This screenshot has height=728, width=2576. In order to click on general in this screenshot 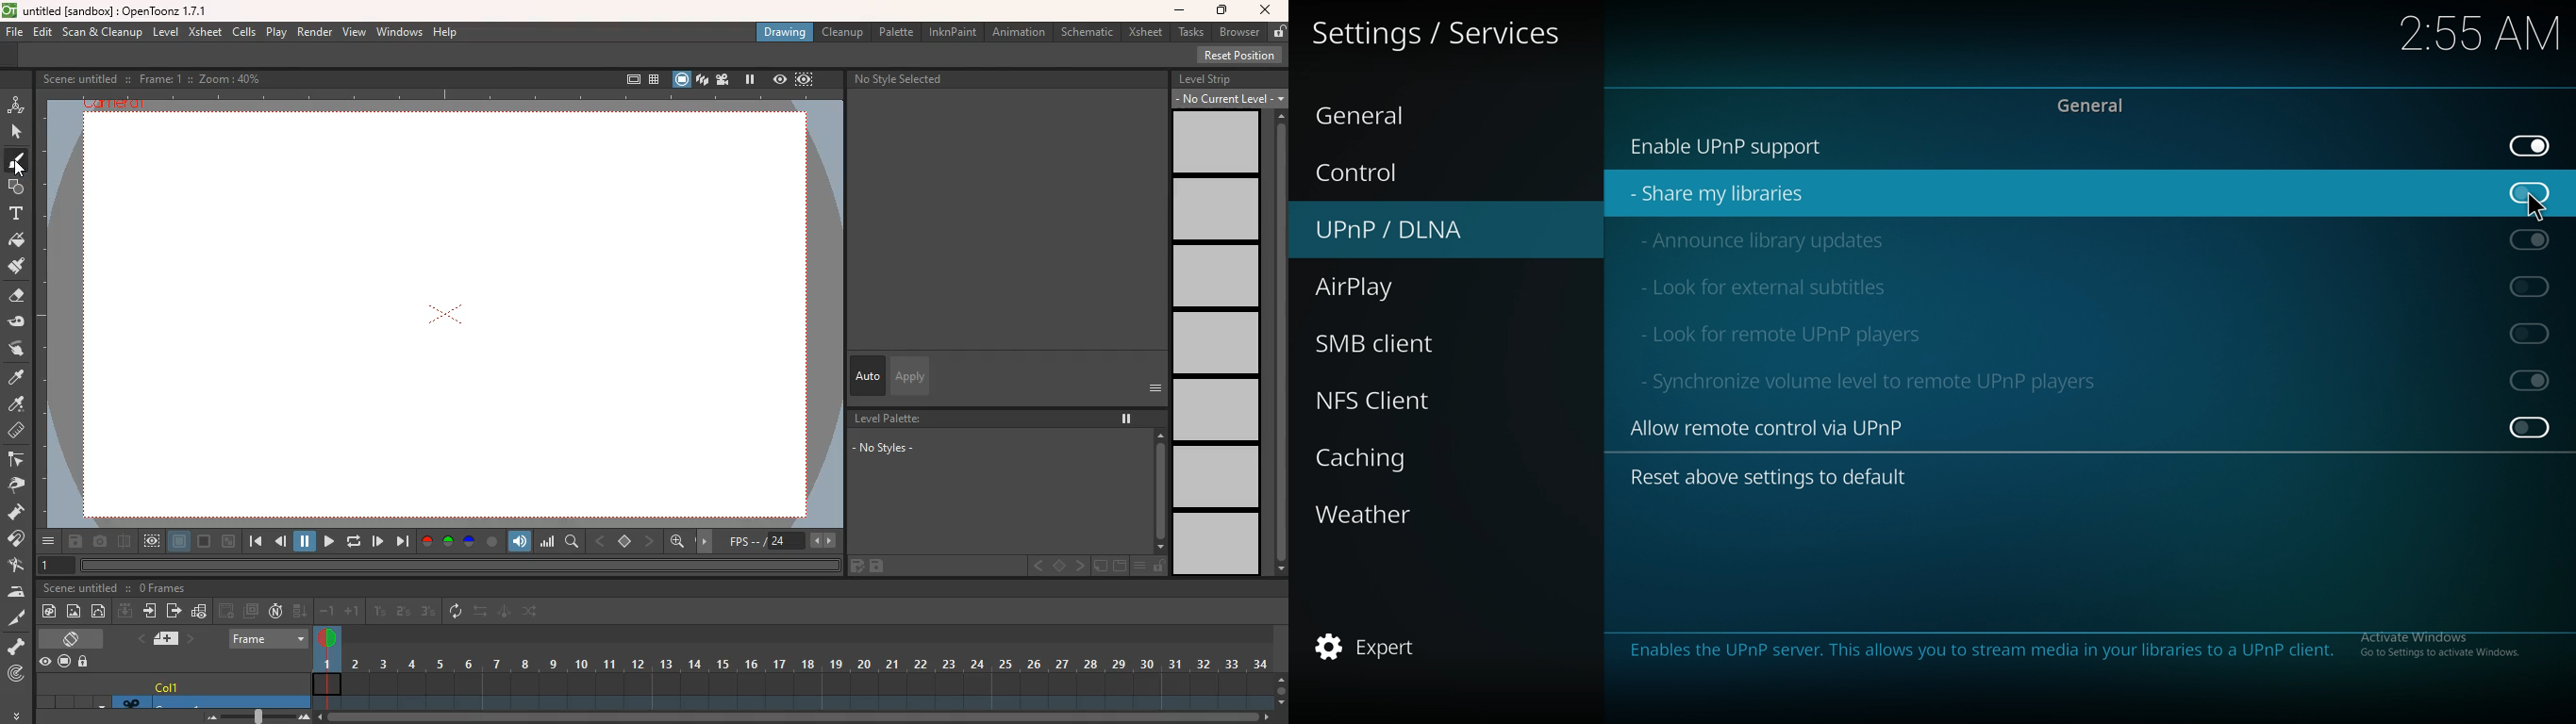, I will do `click(1381, 112)`.